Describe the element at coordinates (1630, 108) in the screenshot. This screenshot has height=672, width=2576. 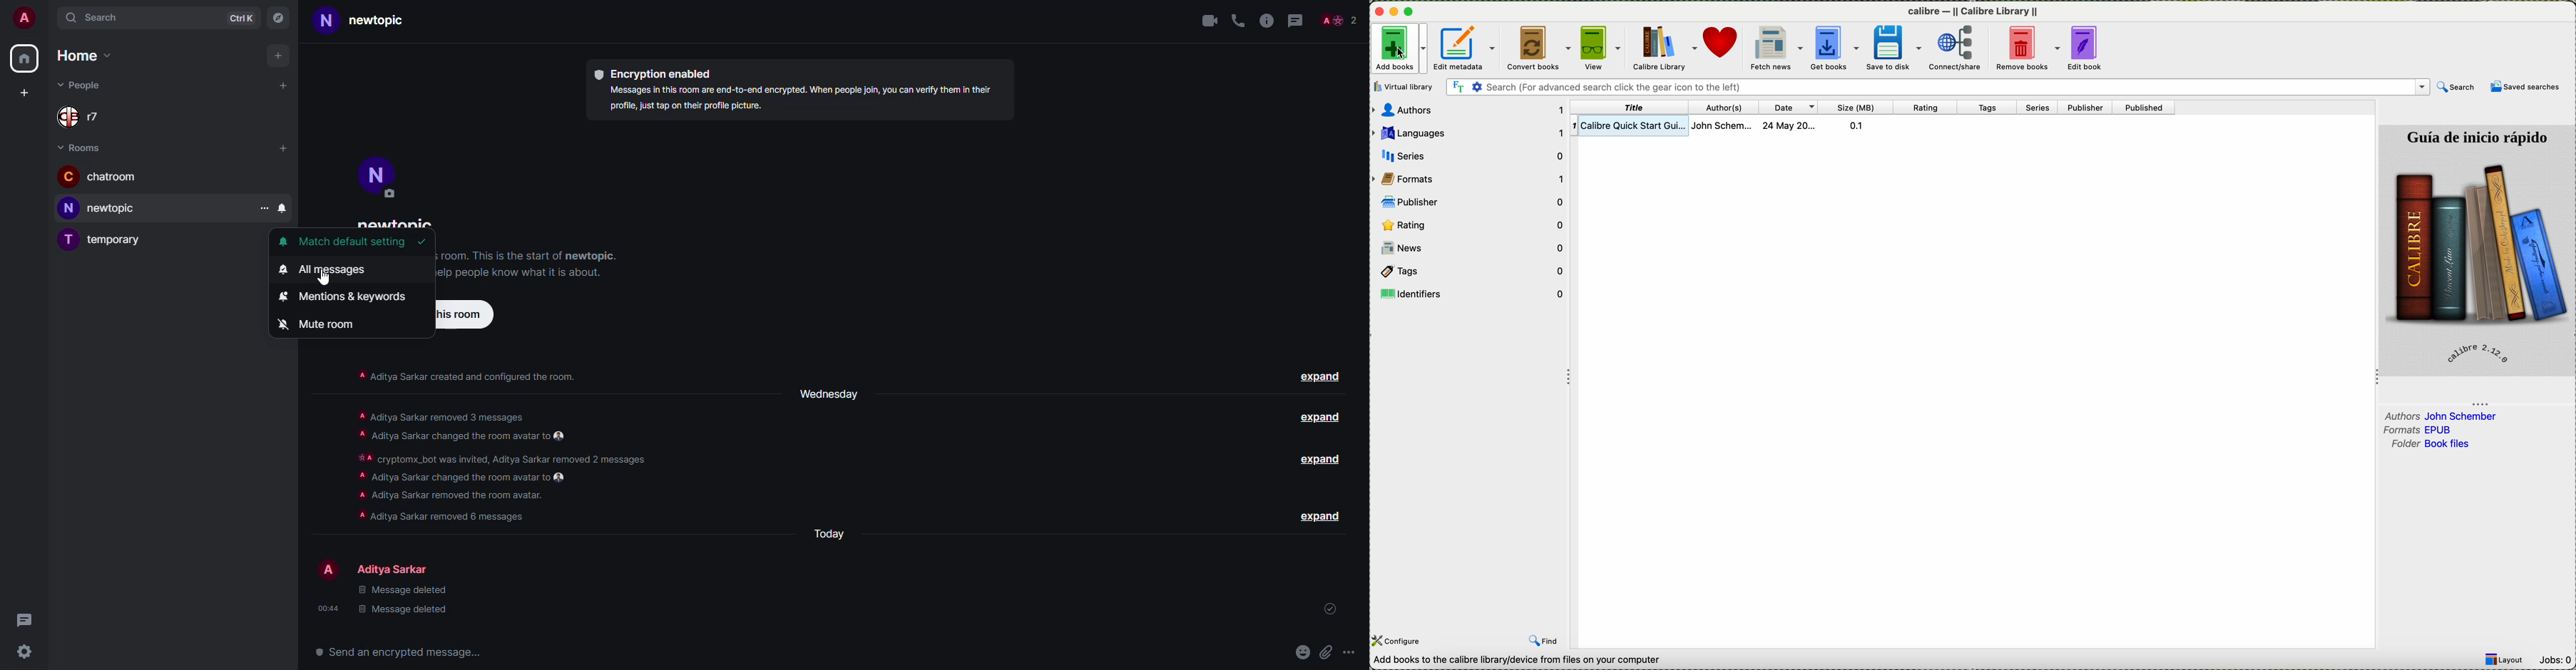
I see `title` at that location.